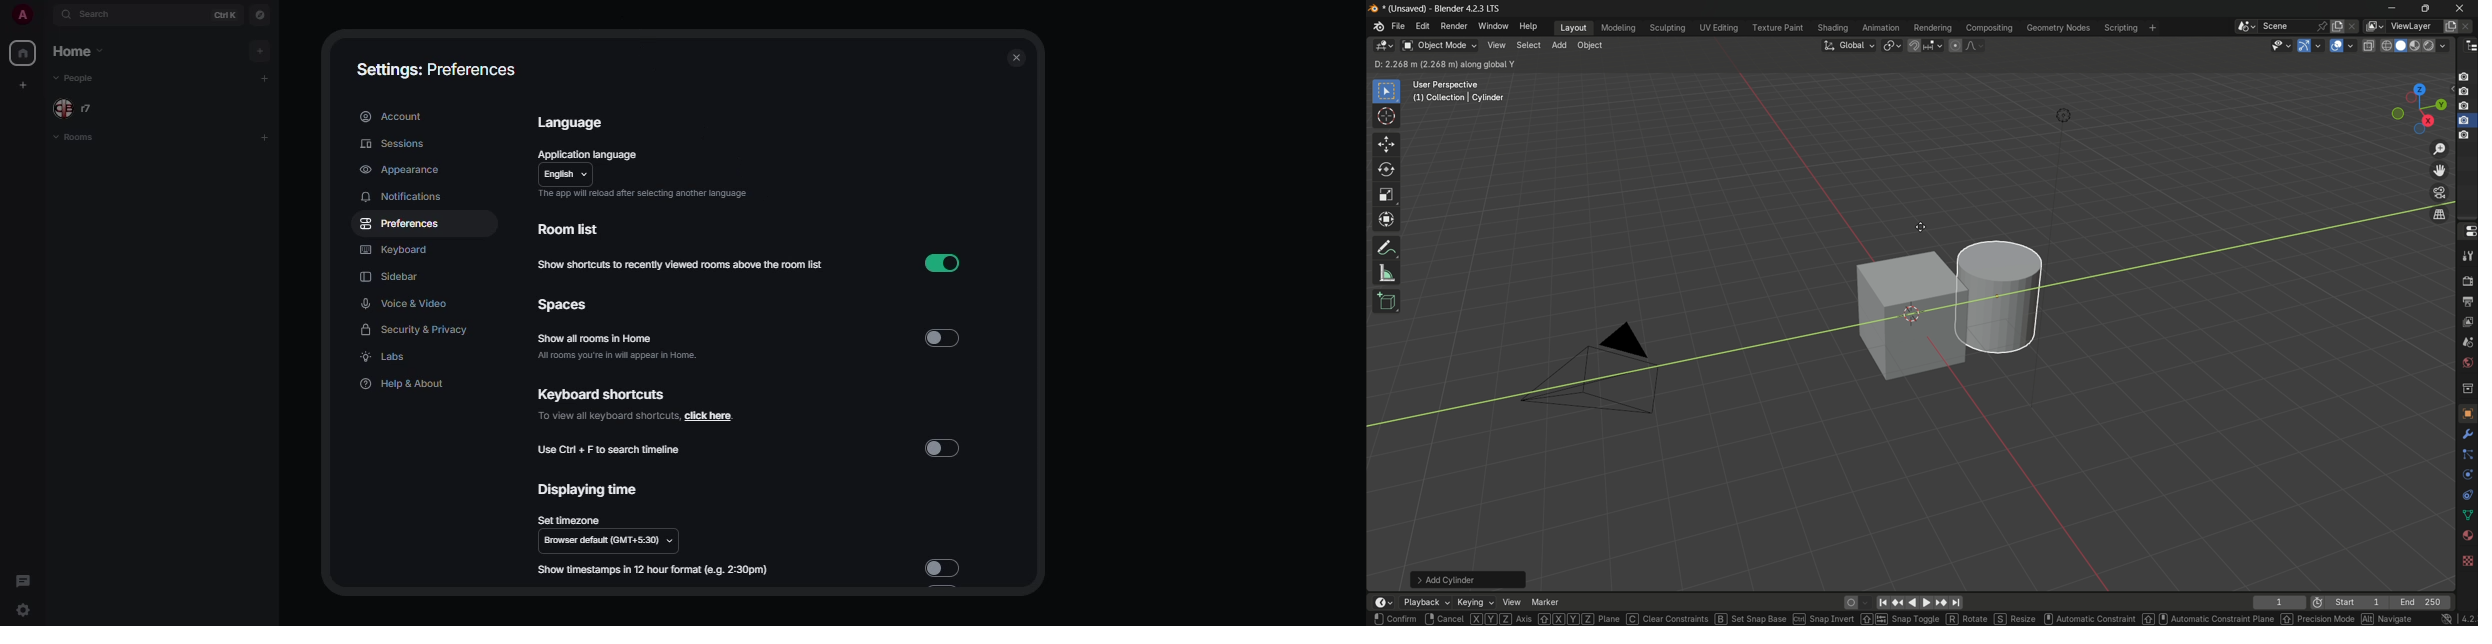 This screenshot has height=644, width=2492. Describe the element at coordinates (405, 305) in the screenshot. I see `voice & video` at that location.